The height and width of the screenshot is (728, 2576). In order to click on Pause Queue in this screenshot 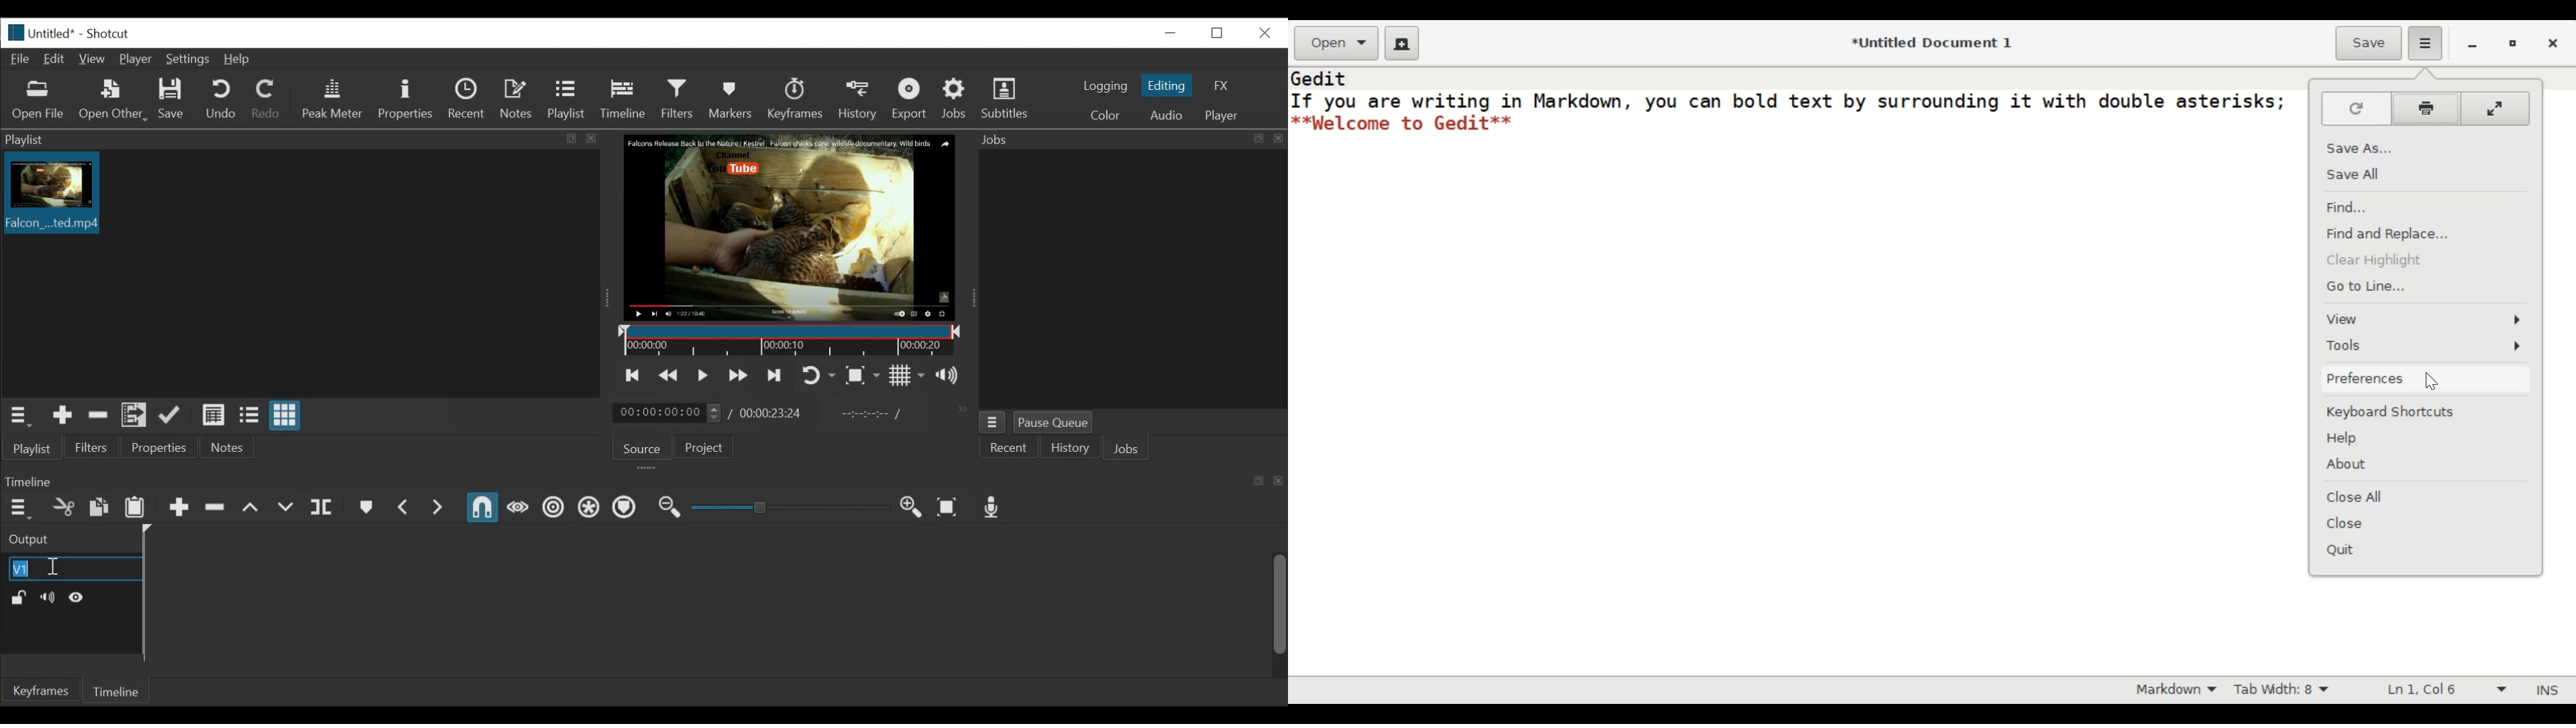, I will do `click(1057, 423)`.